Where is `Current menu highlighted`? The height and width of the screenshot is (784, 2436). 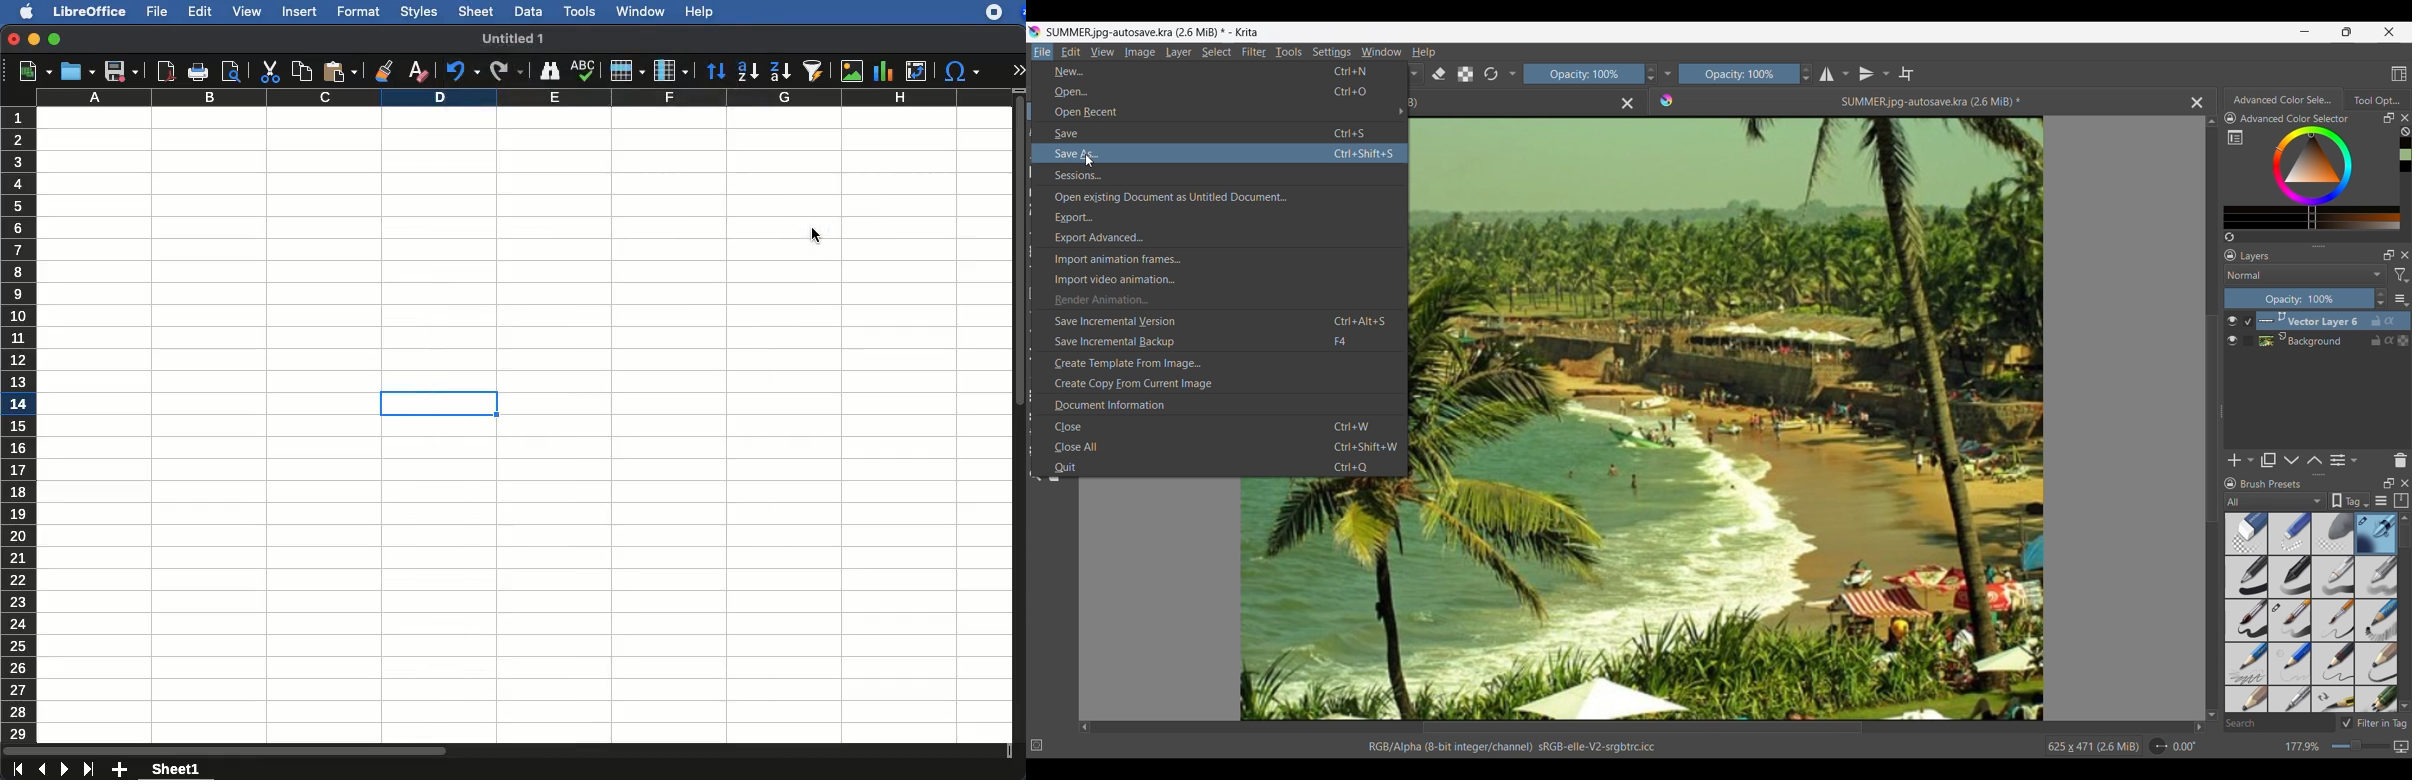
Current menu highlighted is located at coordinates (1042, 52).